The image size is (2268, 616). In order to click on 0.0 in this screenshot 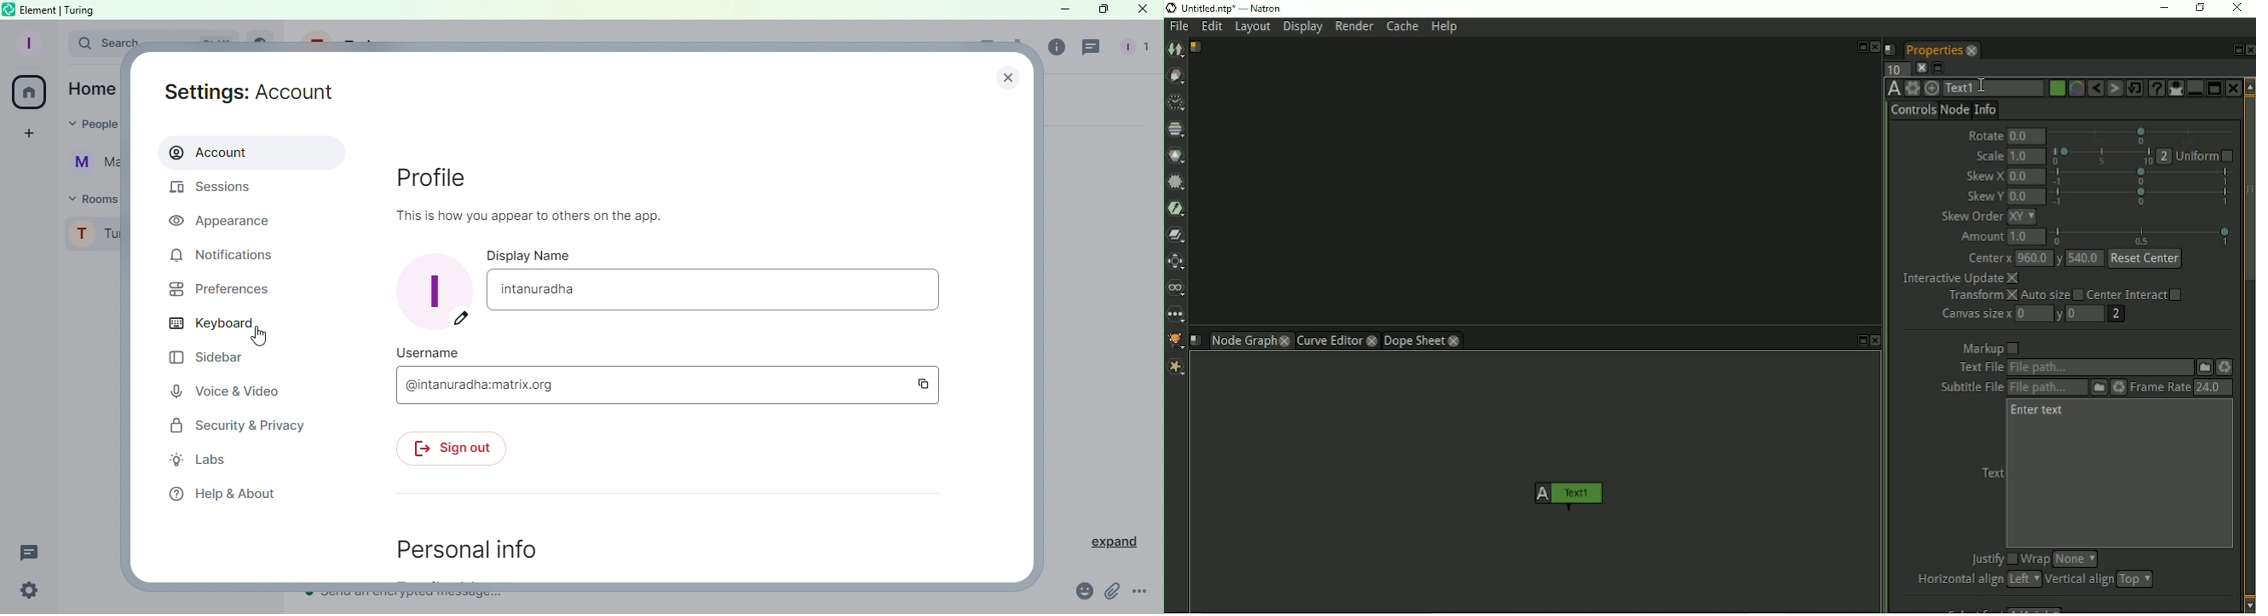, I will do `click(2026, 177)`.